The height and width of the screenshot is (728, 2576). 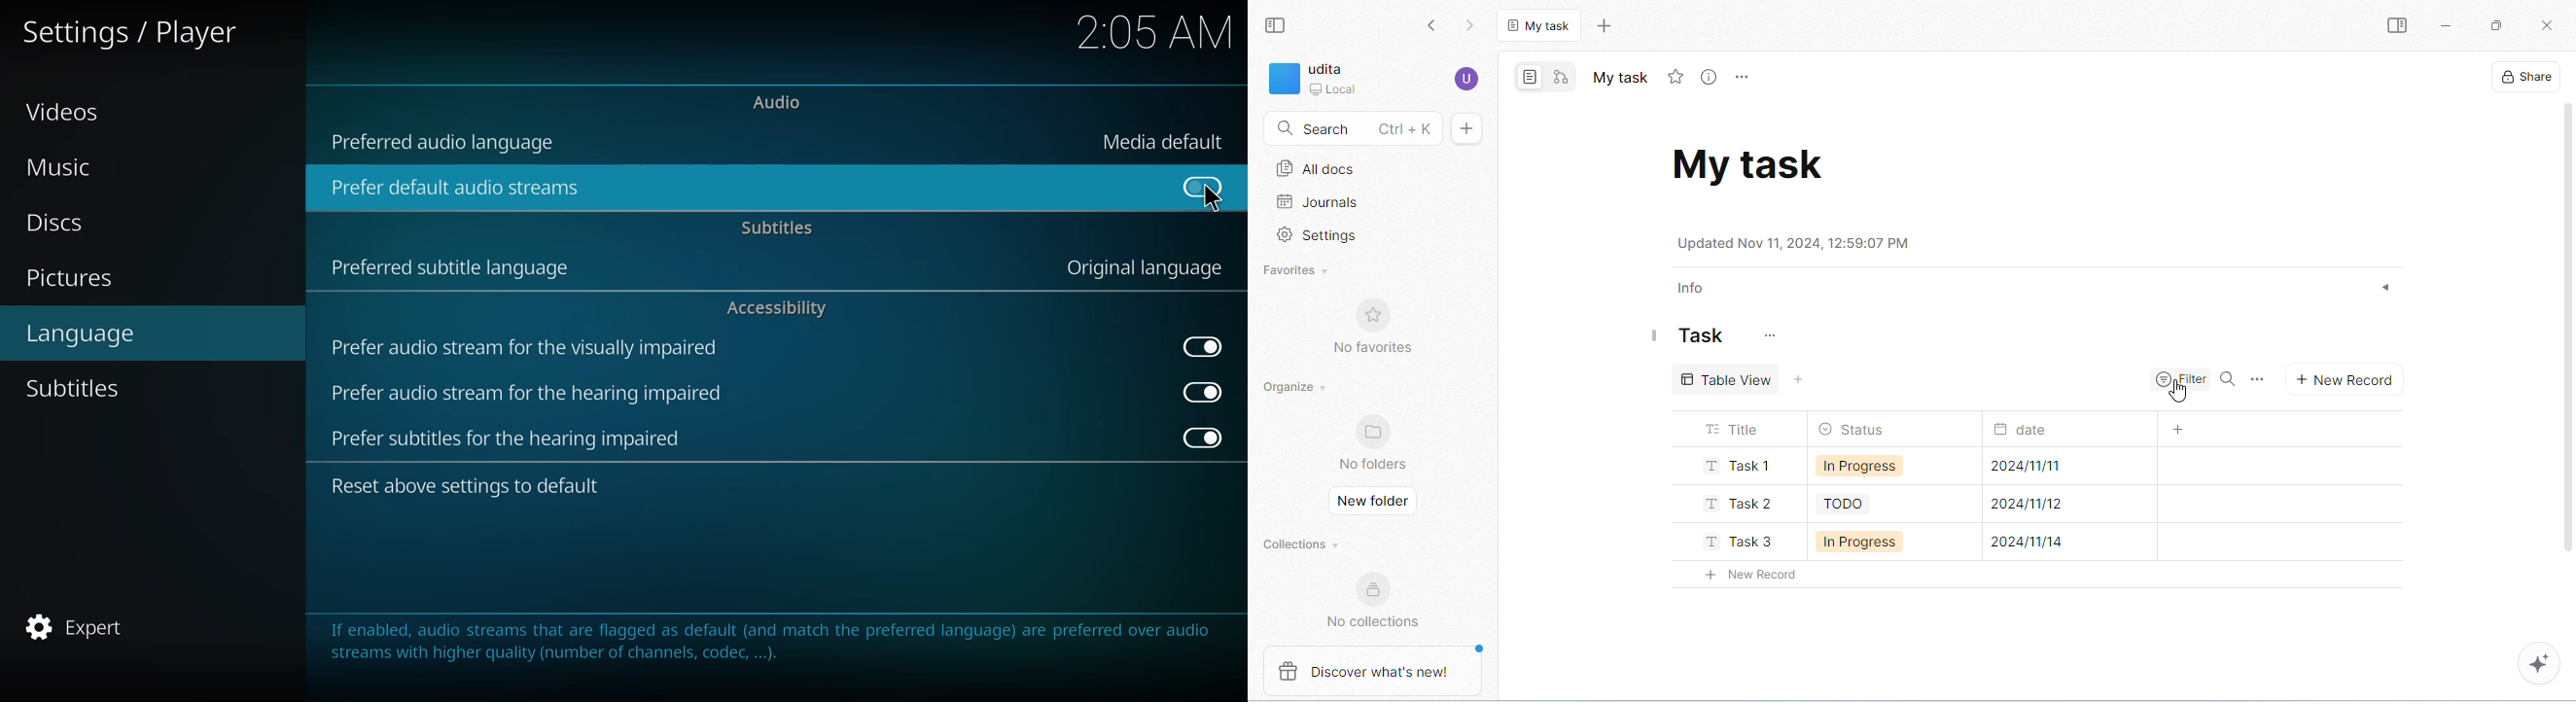 What do you see at coordinates (1369, 588) in the screenshot?
I see `collections logo` at bounding box center [1369, 588].